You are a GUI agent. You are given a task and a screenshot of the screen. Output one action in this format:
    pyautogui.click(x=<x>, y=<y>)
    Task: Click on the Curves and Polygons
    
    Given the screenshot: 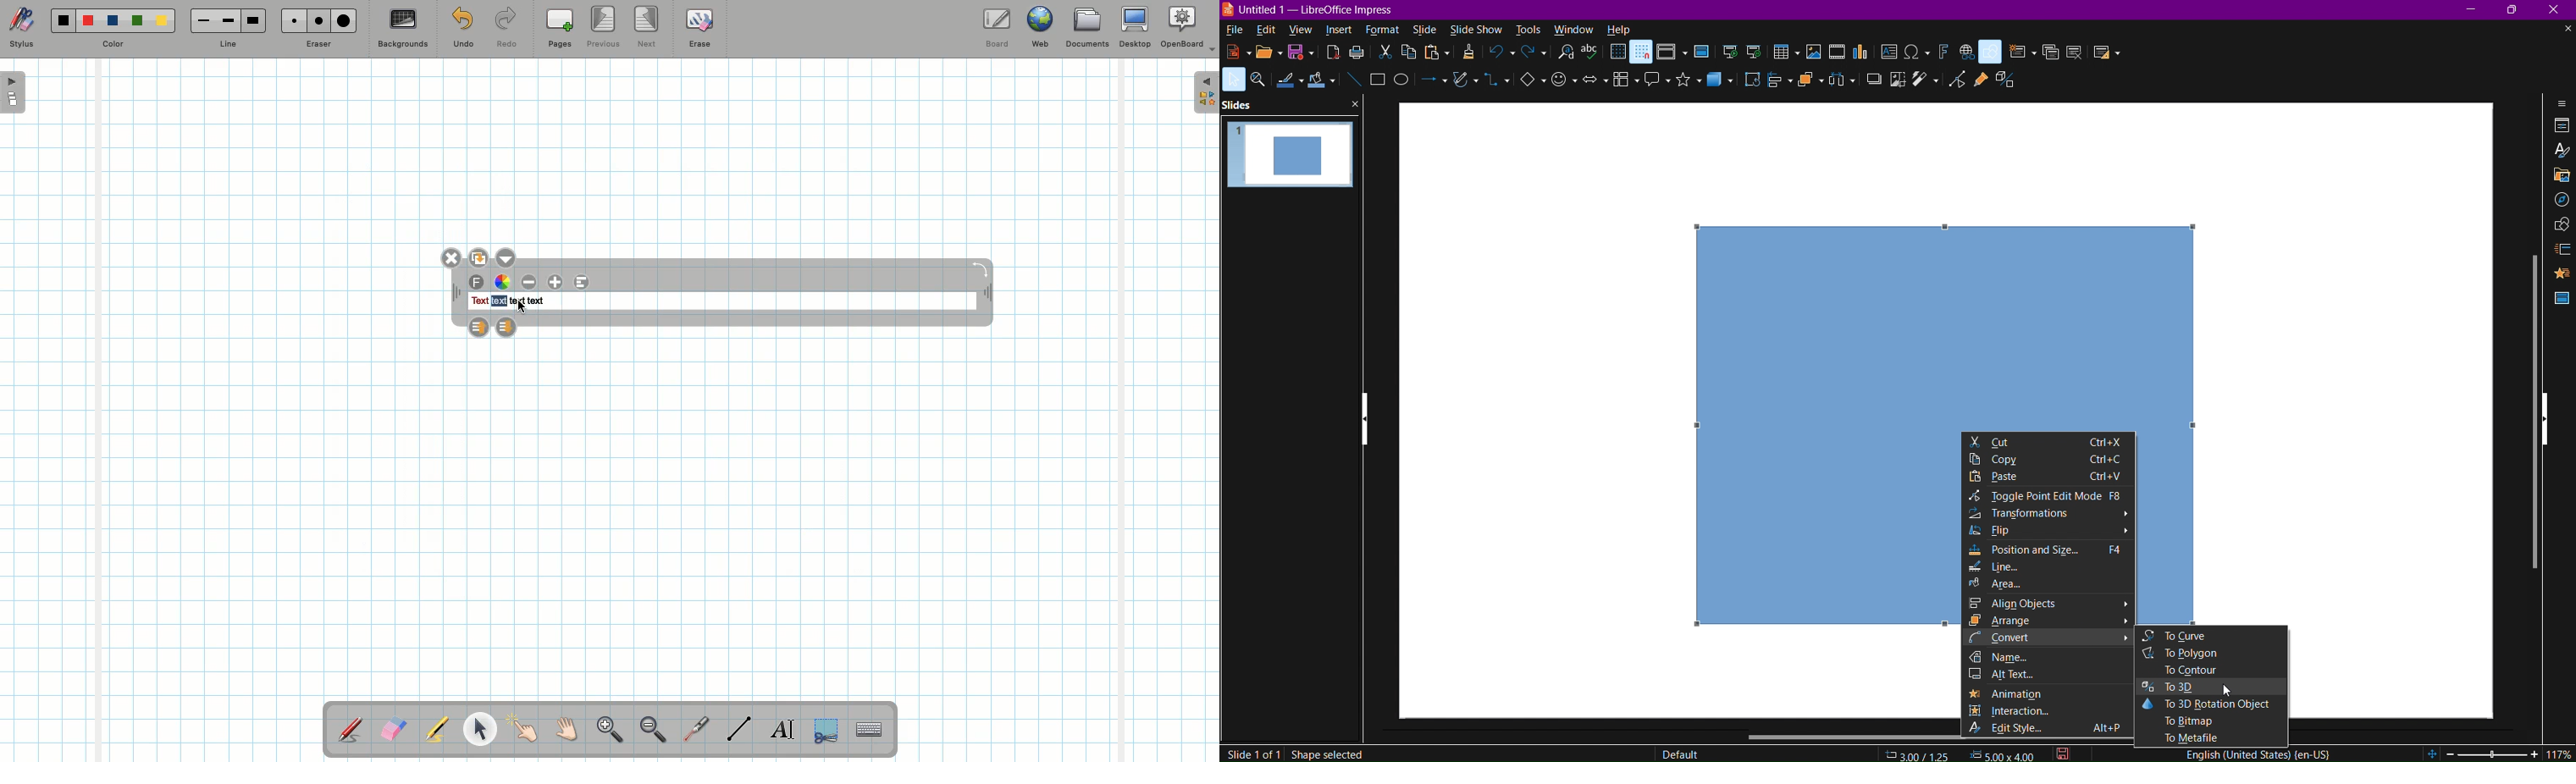 What is the action you would take?
    pyautogui.click(x=1463, y=86)
    